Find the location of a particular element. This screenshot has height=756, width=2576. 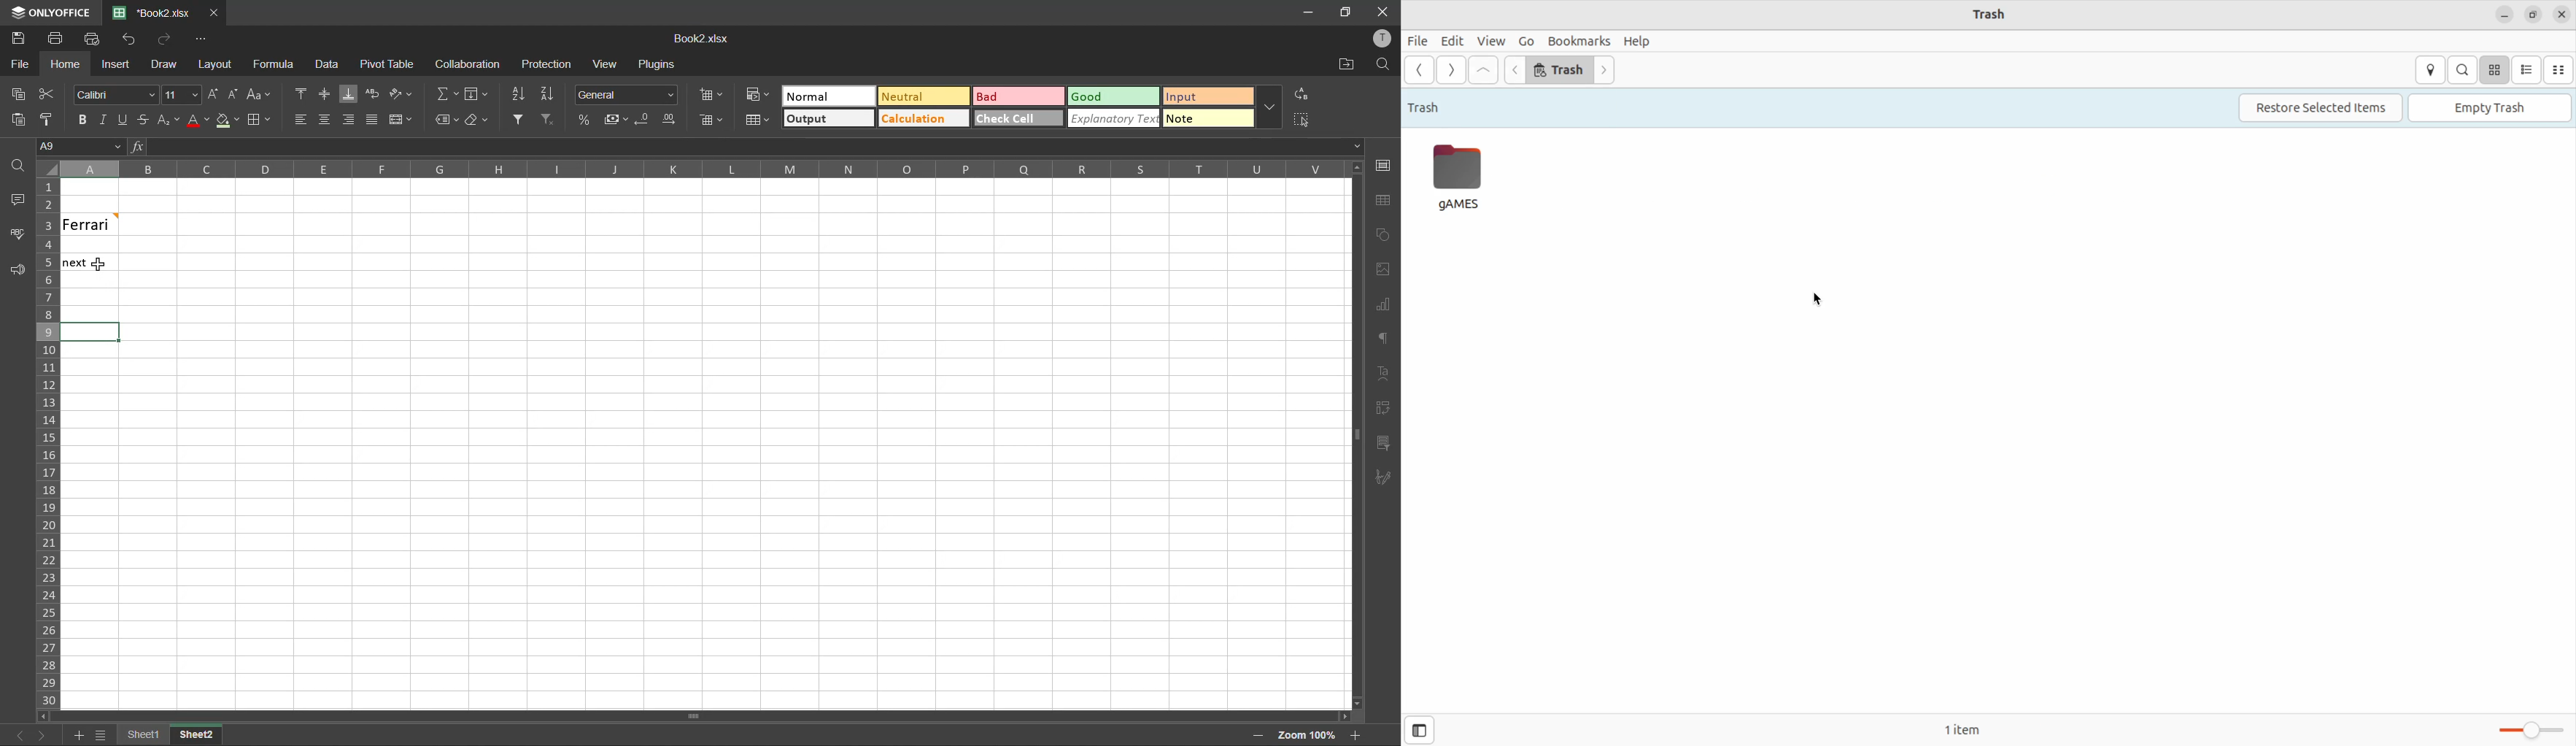

align bottom is located at coordinates (352, 95).